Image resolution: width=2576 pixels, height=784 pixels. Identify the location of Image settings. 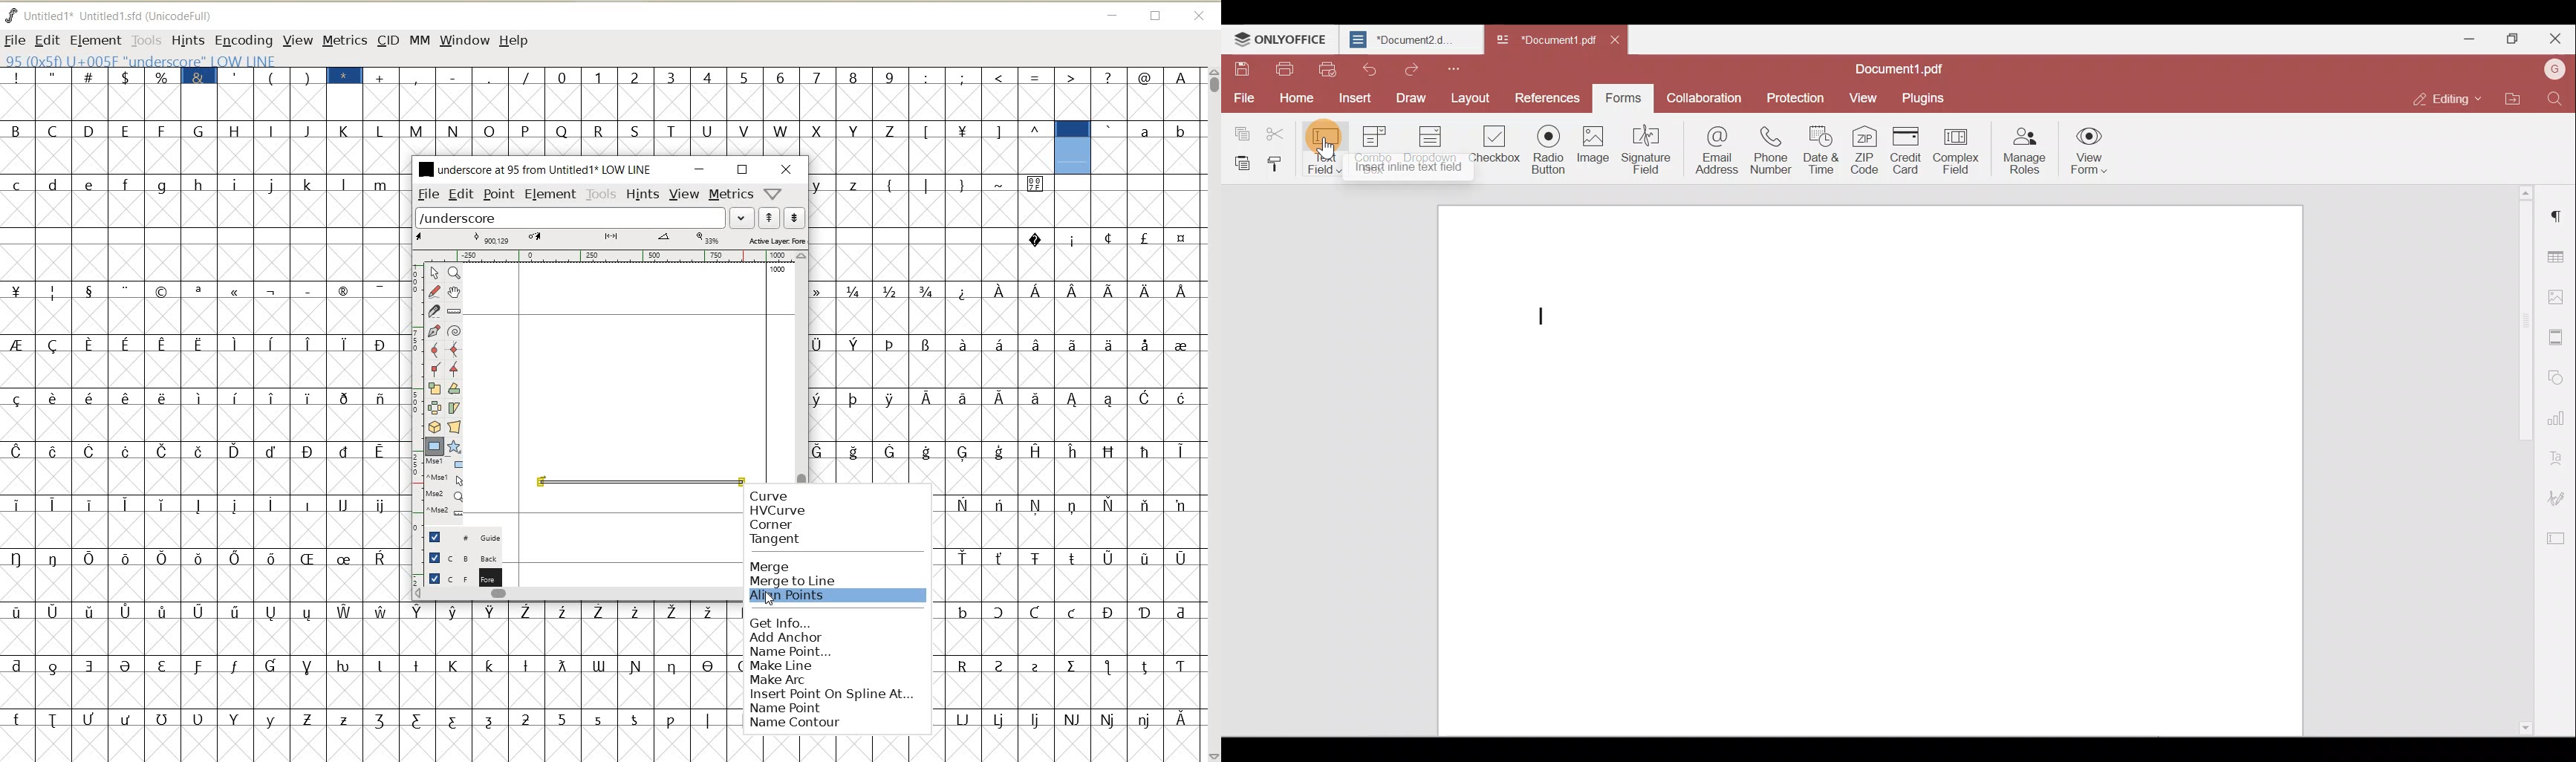
(2556, 296).